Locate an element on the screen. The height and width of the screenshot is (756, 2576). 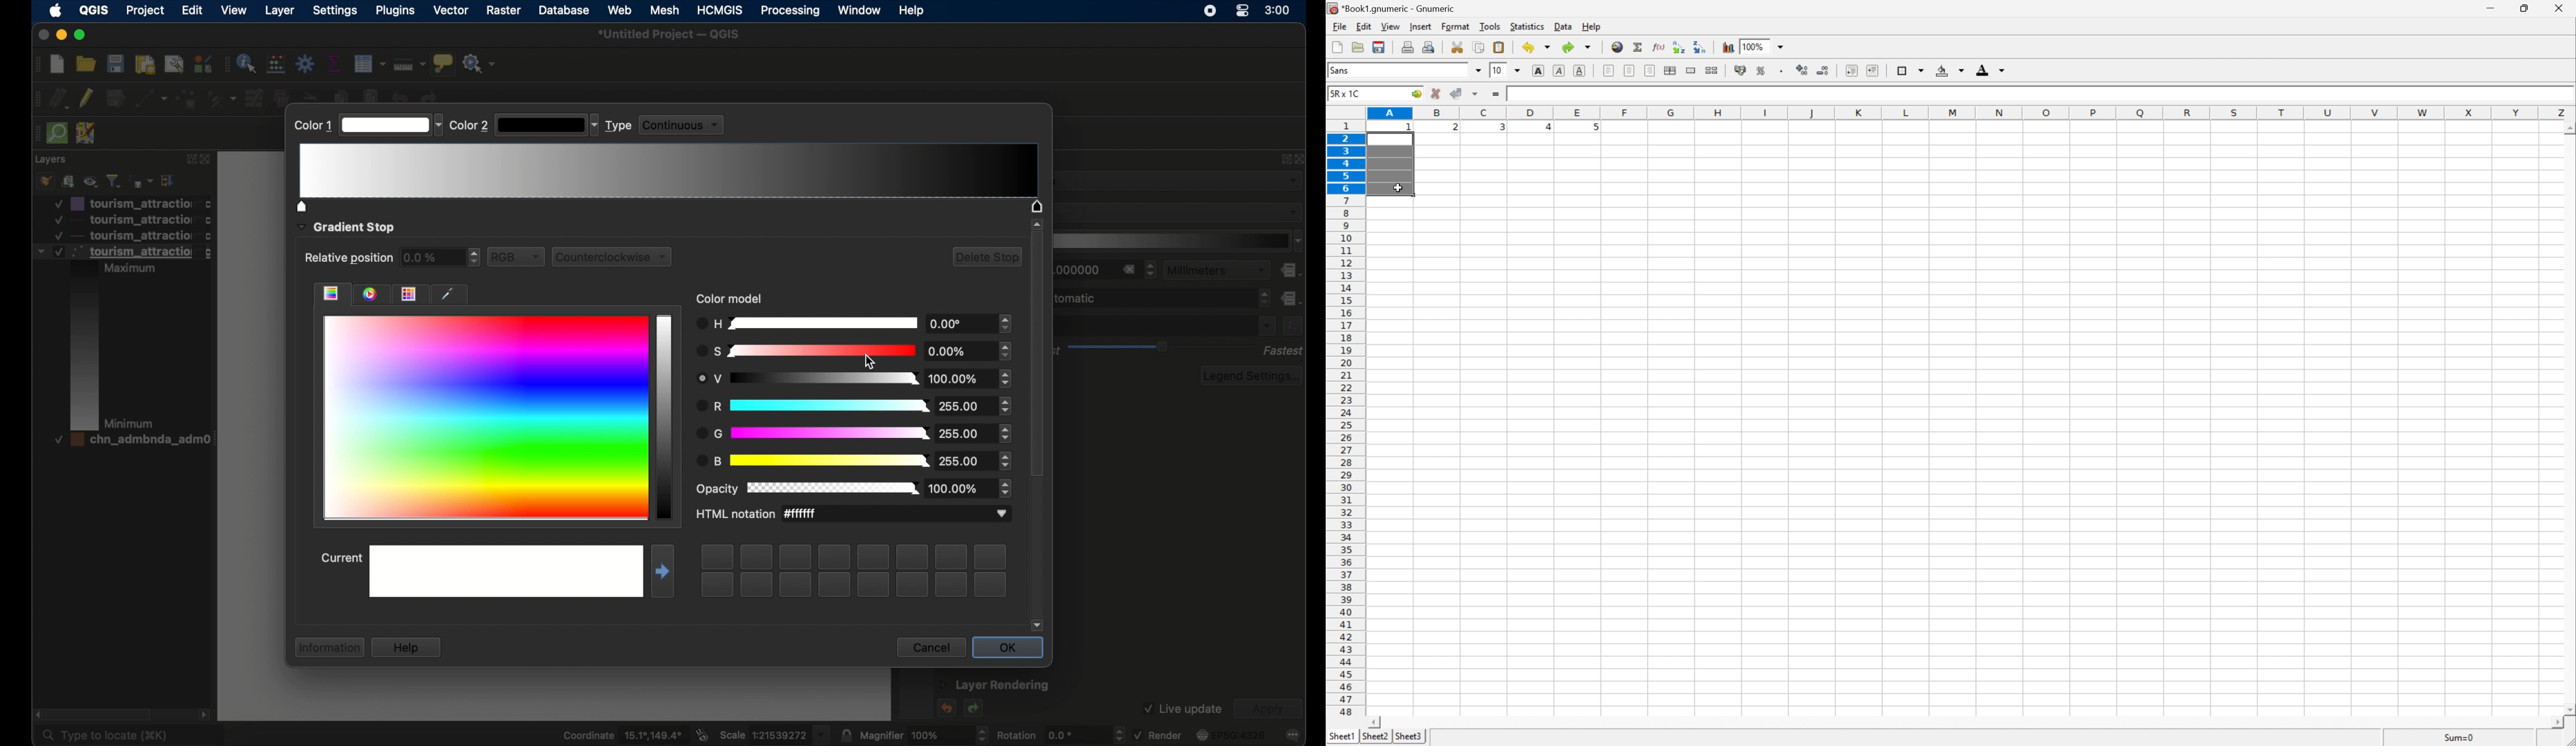
drop down is located at coordinates (1478, 72).